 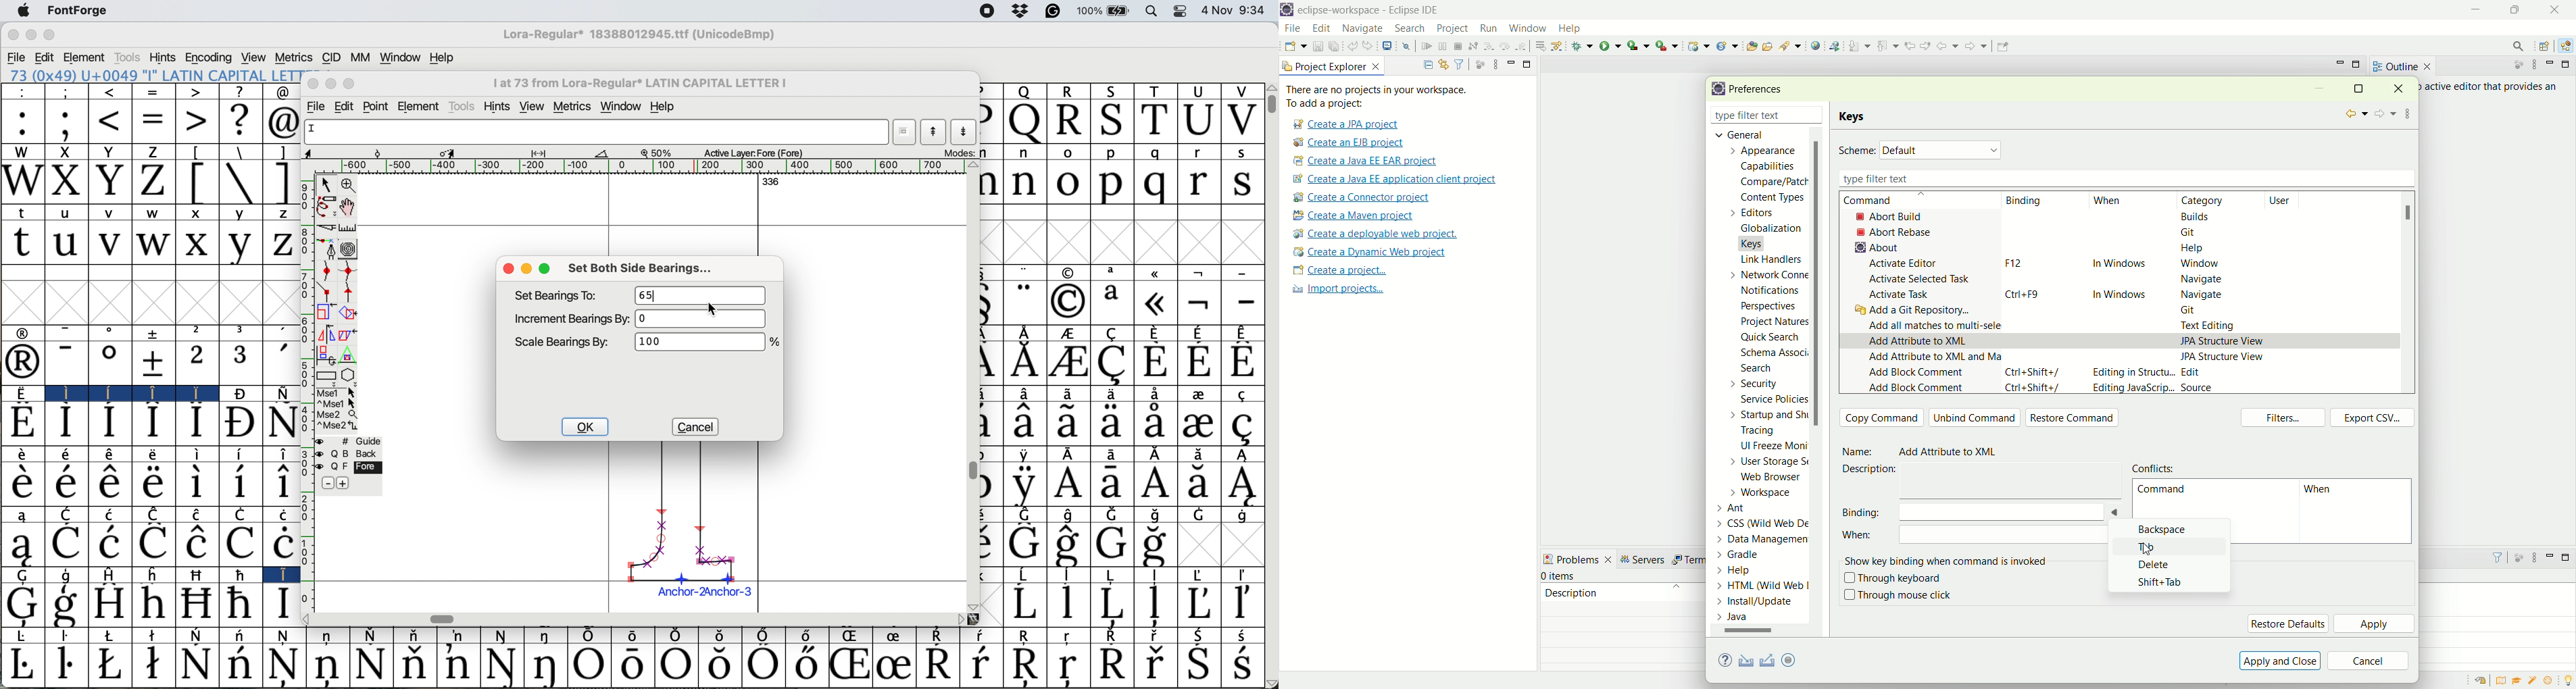 What do you see at coordinates (1025, 332) in the screenshot?
I see `symbol` at bounding box center [1025, 332].